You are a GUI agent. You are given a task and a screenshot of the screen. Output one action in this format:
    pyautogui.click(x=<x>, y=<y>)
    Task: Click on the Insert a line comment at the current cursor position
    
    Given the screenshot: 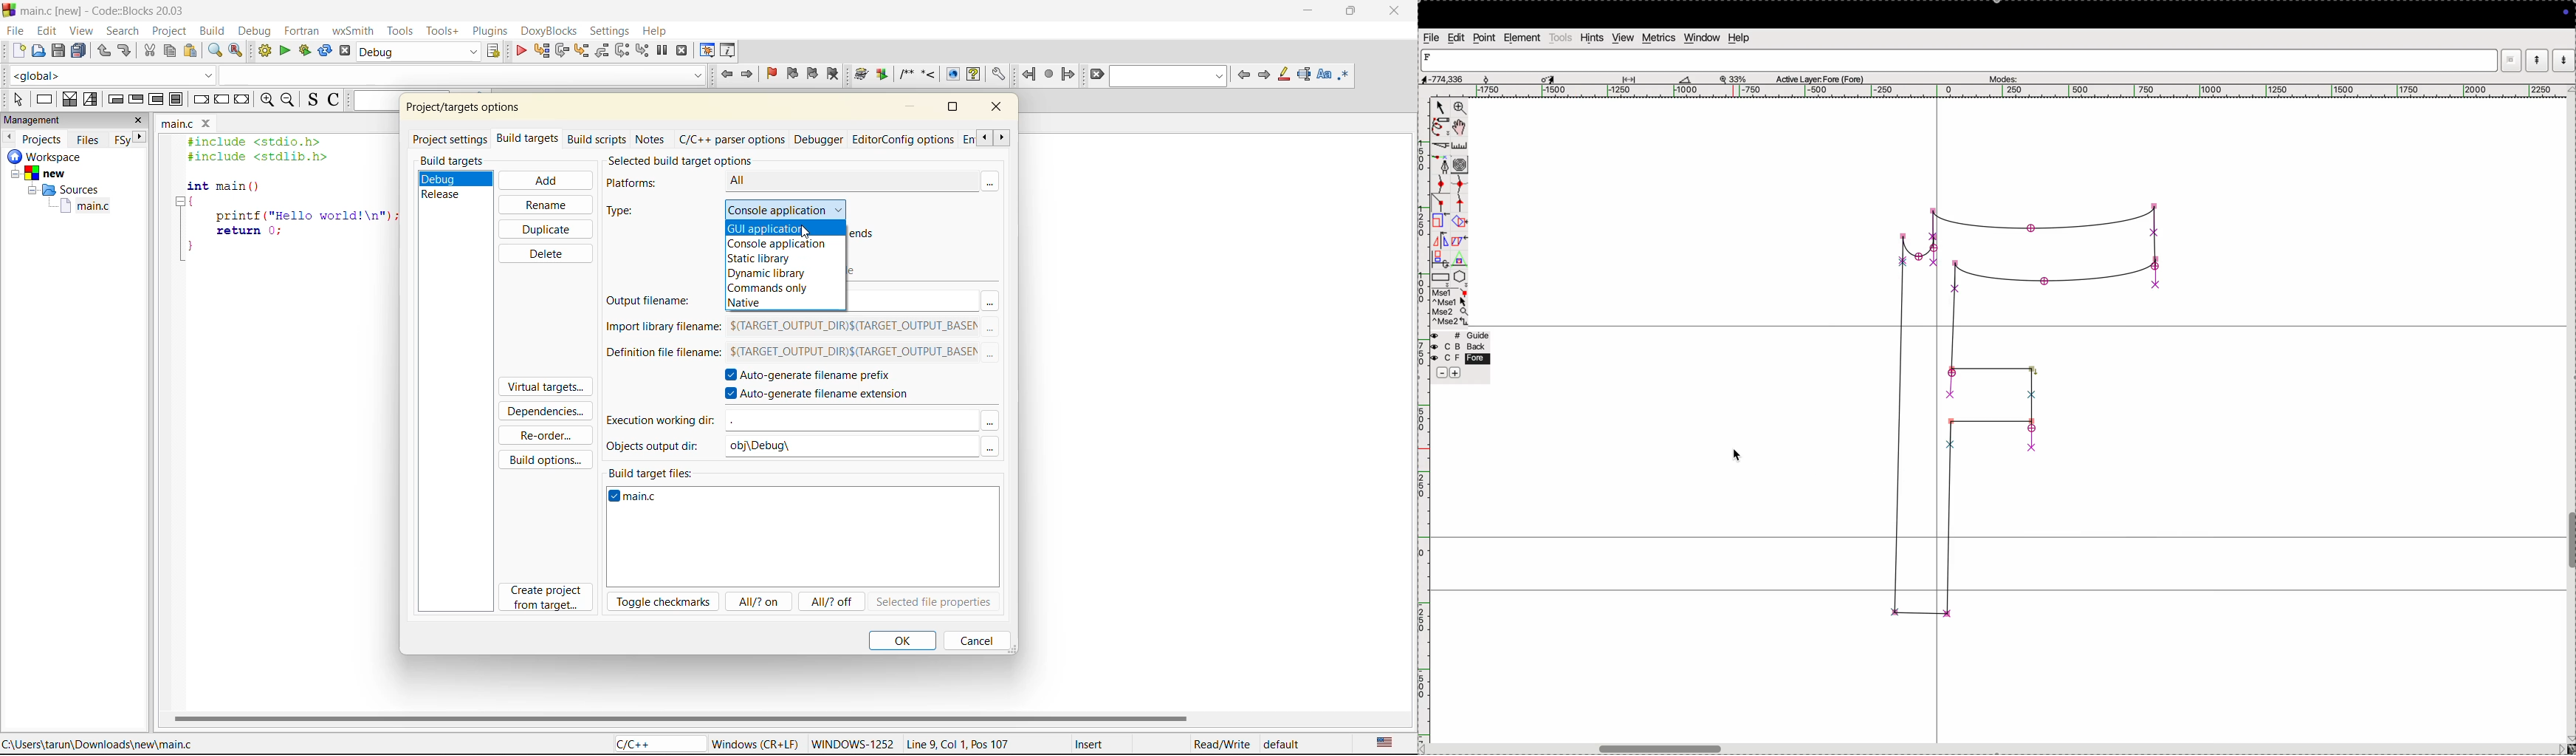 What is the action you would take?
    pyautogui.click(x=927, y=74)
    